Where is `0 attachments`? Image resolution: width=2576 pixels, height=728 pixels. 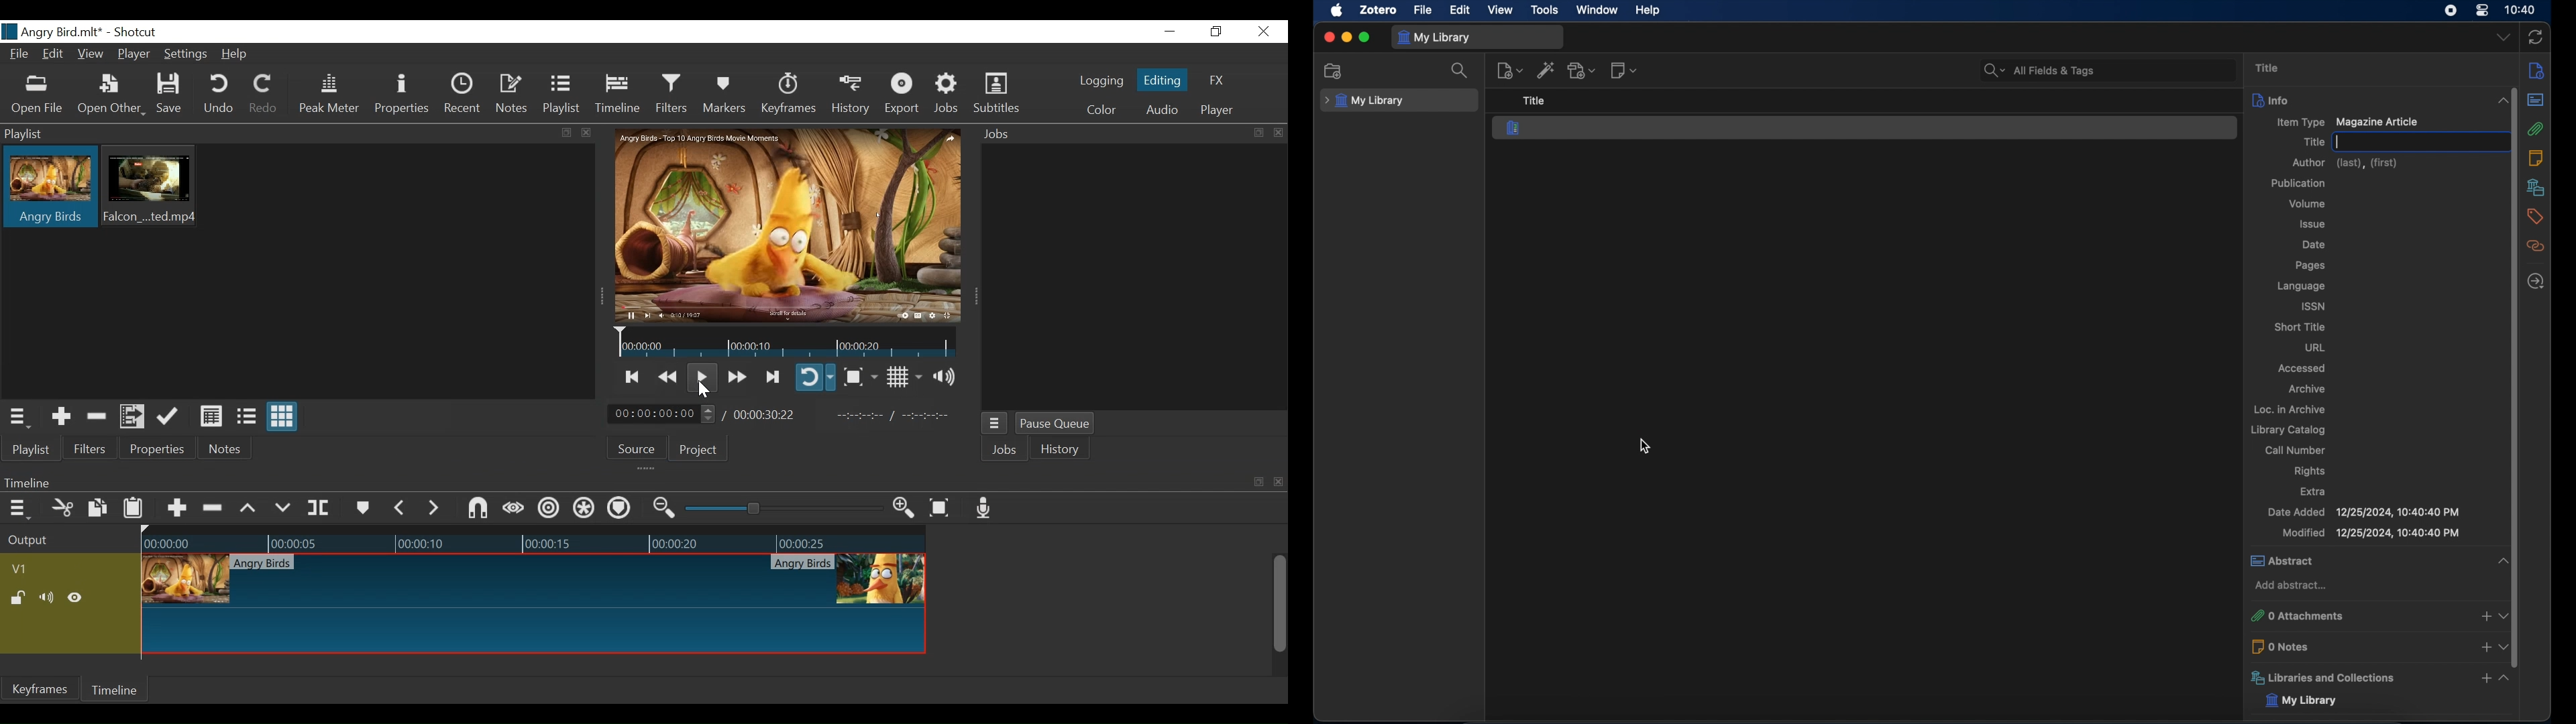 0 attachments is located at coordinates (2376, 616).